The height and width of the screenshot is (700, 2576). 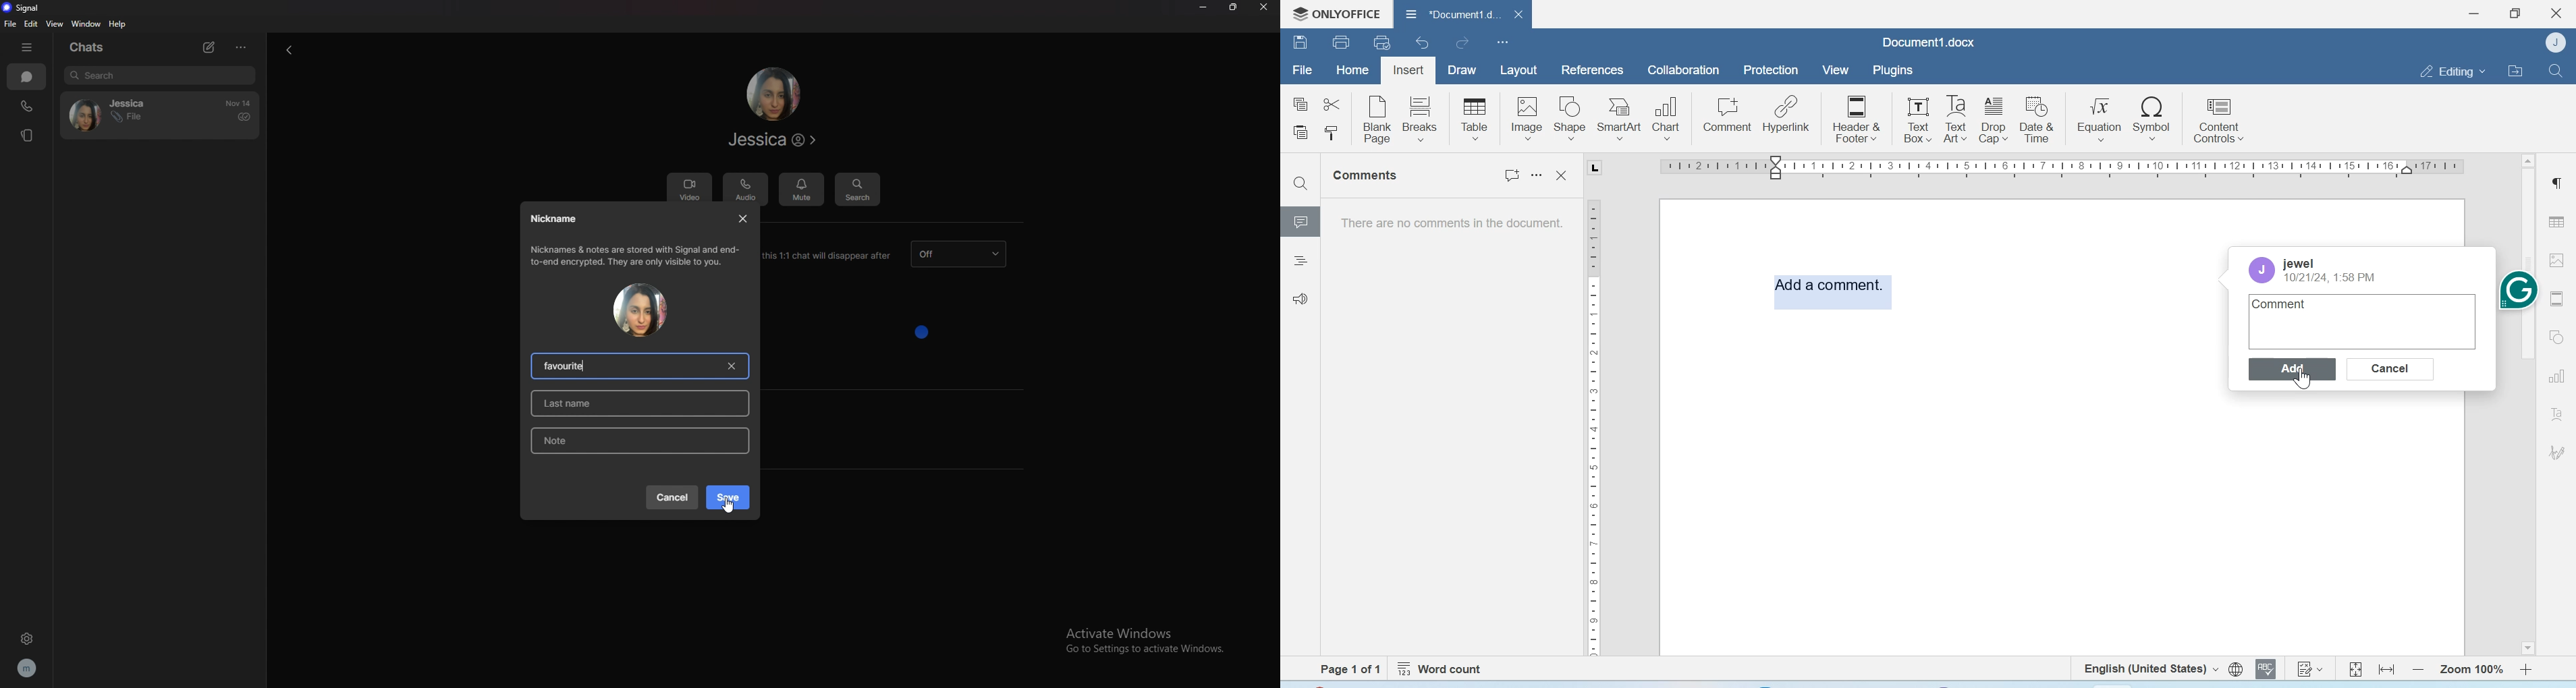 I want to click on There are no comments in the document., so click(x=1450, y=227).